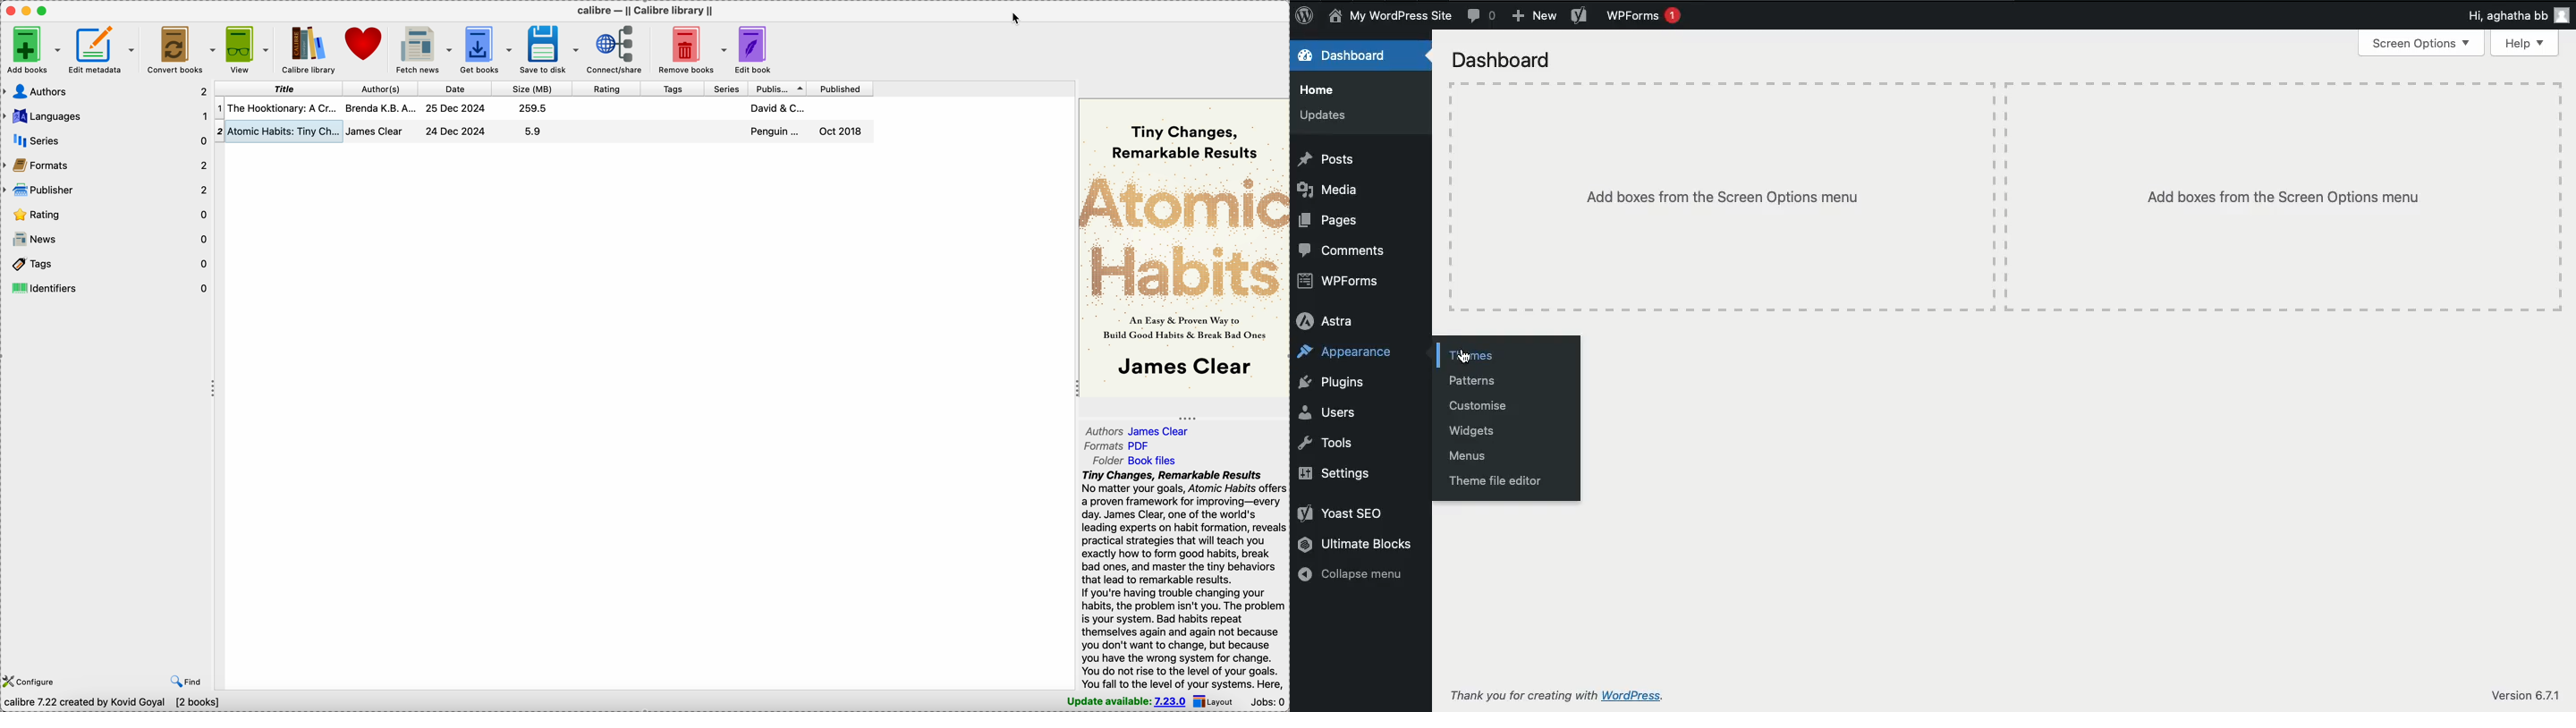 This screenshot has height=728, width=2576. What do you see at coordinates (1467, 356) in the screenshot?
I see `Click` at bounding box center [1467, 356].